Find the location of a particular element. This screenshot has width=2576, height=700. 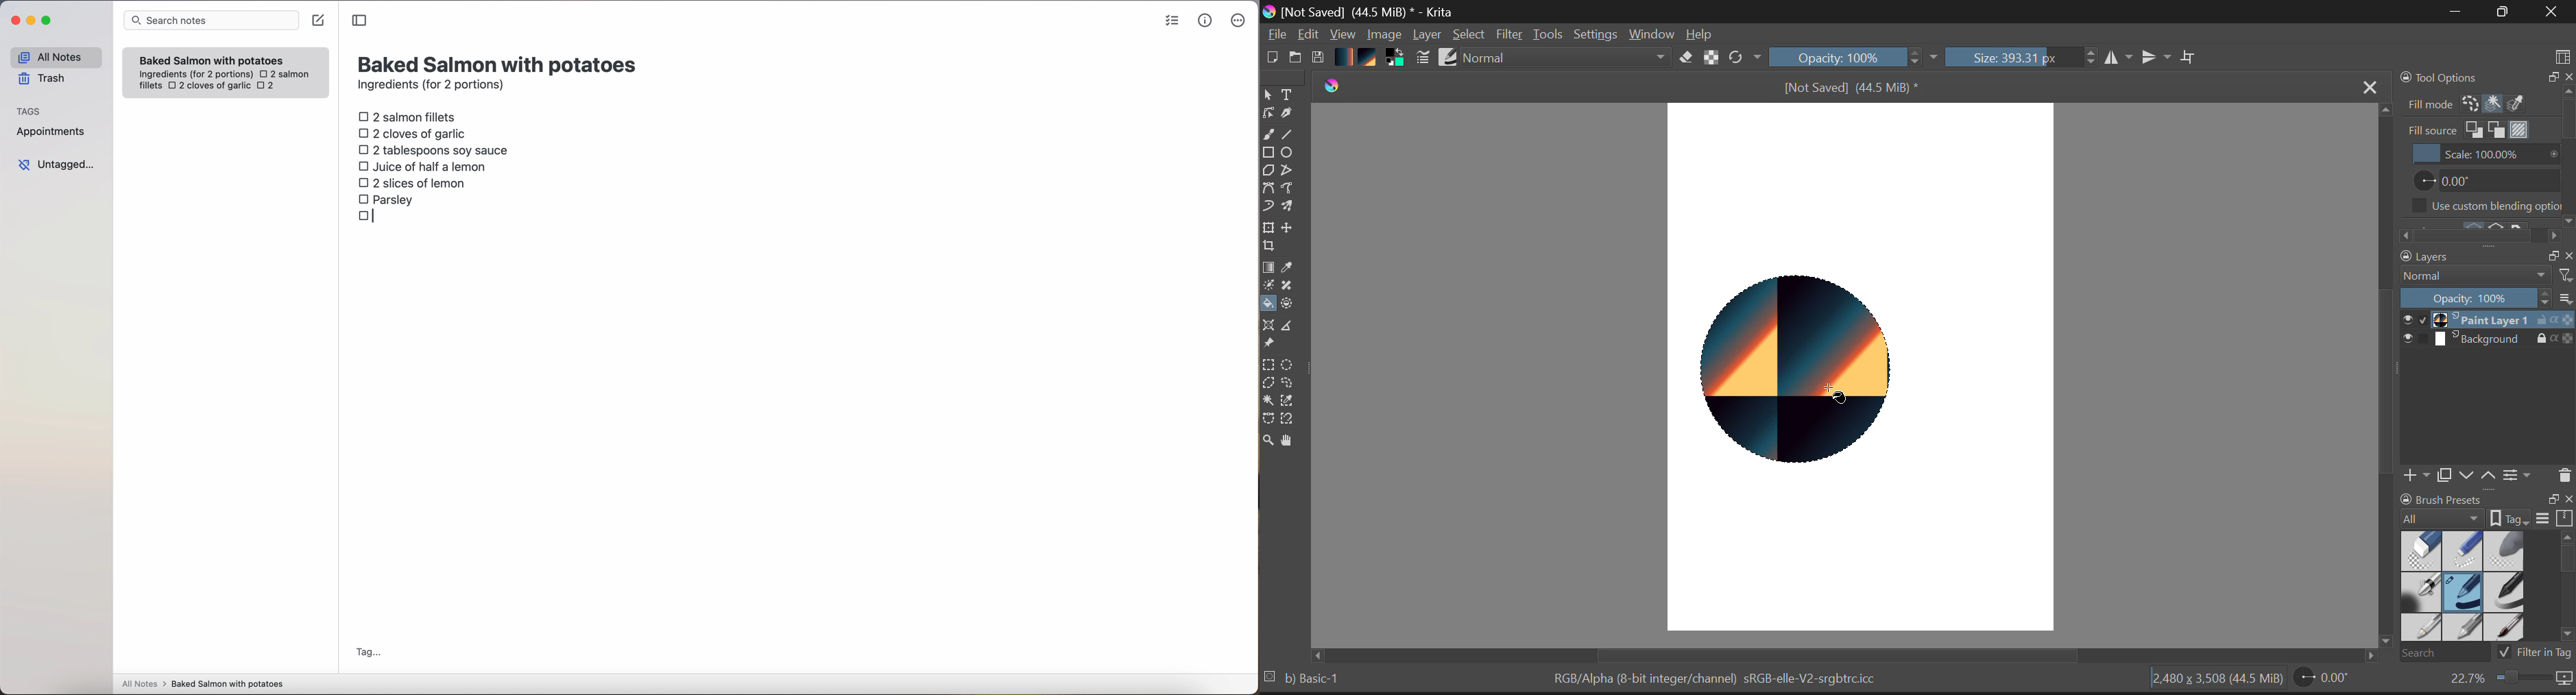

Edit shapes is located at coordinates (1268, 114).